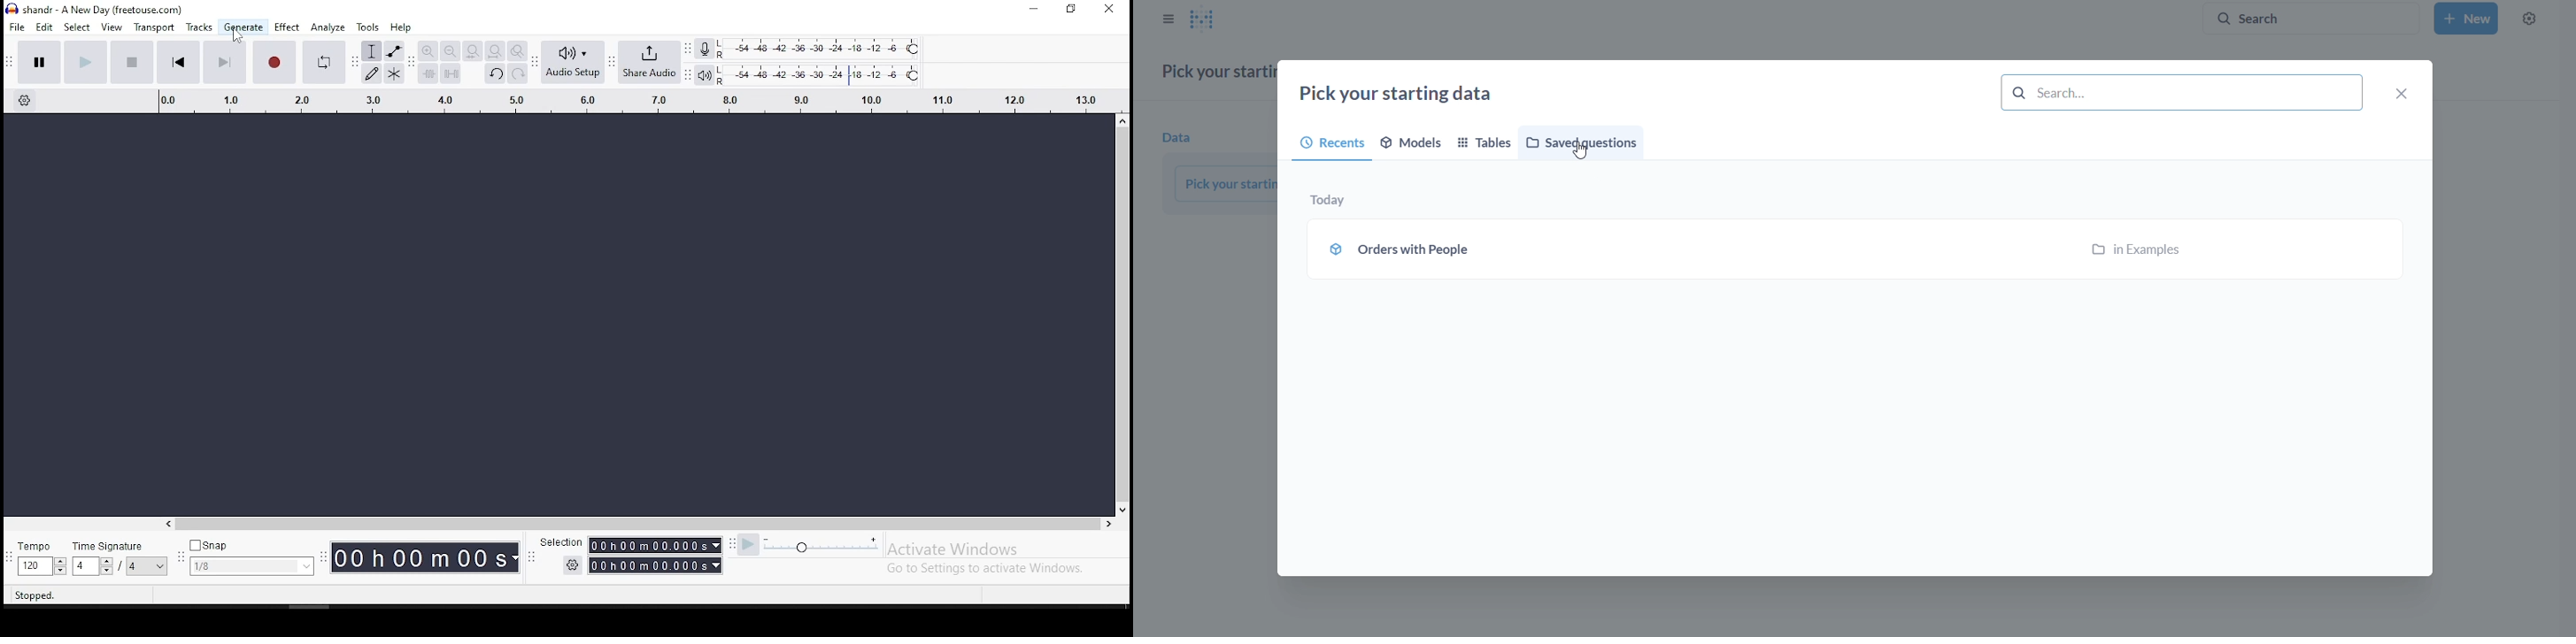 This screenshot has height=644, width=2576. What do you see at coordinates (750, 545) in the screenshot?
I see `play at speed` at bounding box center [750, 545].